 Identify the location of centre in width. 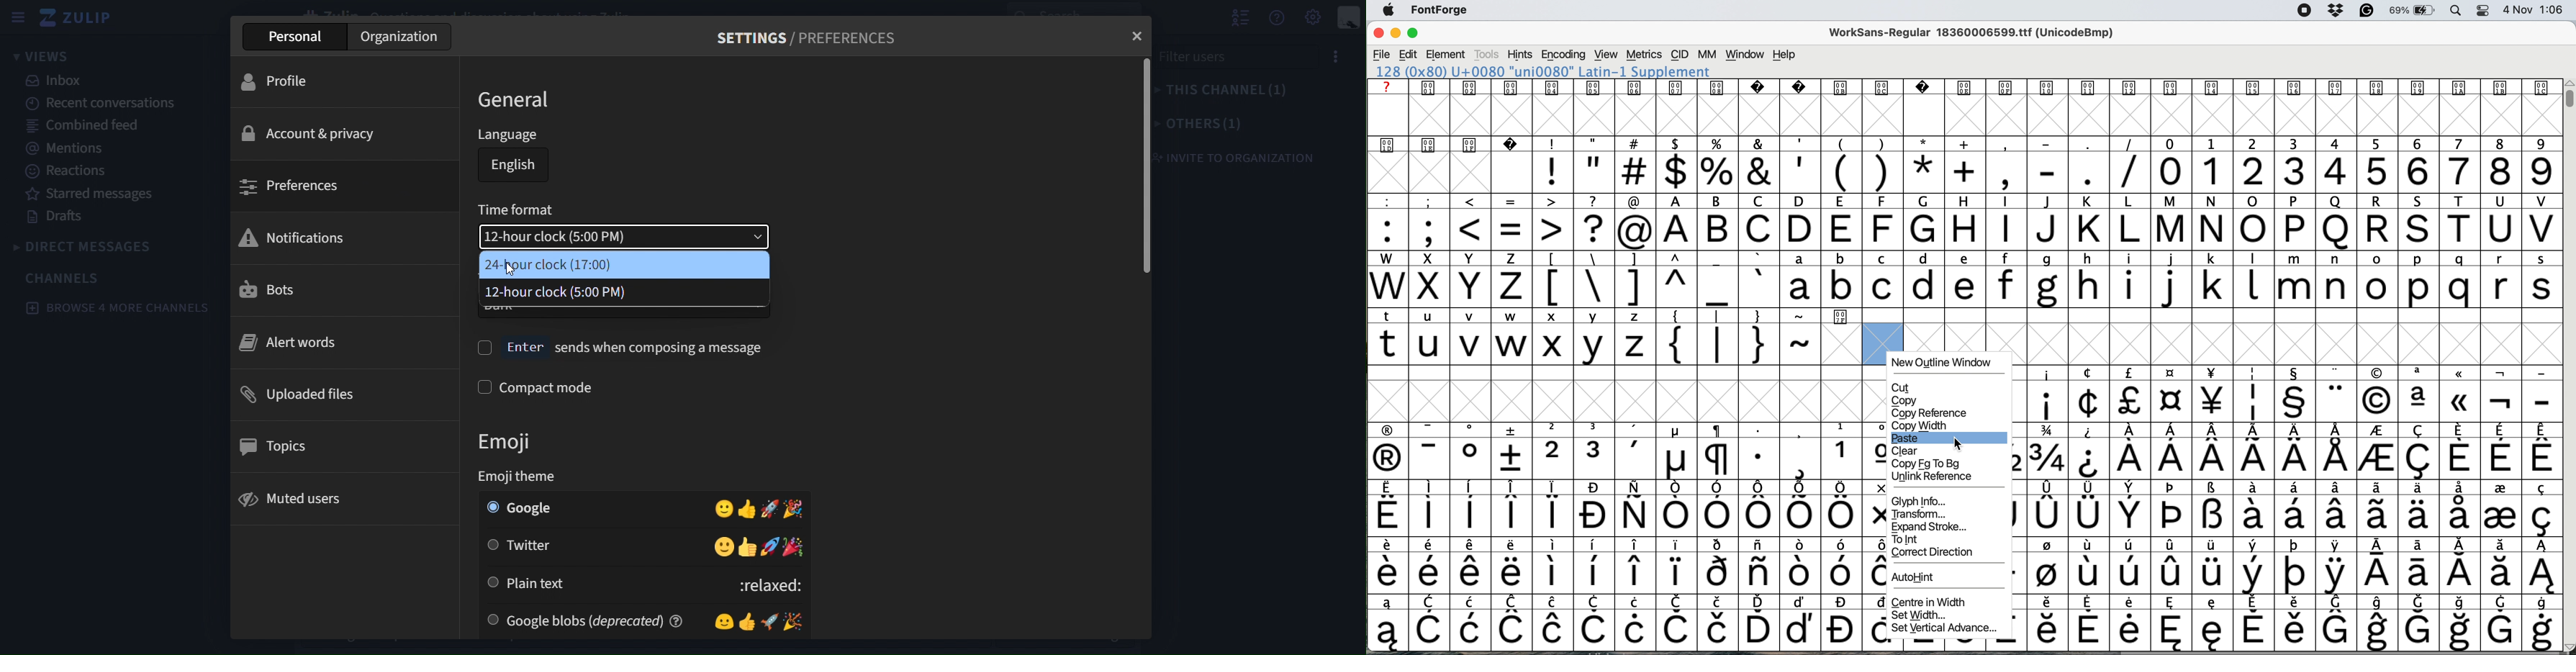
(1928, 602).